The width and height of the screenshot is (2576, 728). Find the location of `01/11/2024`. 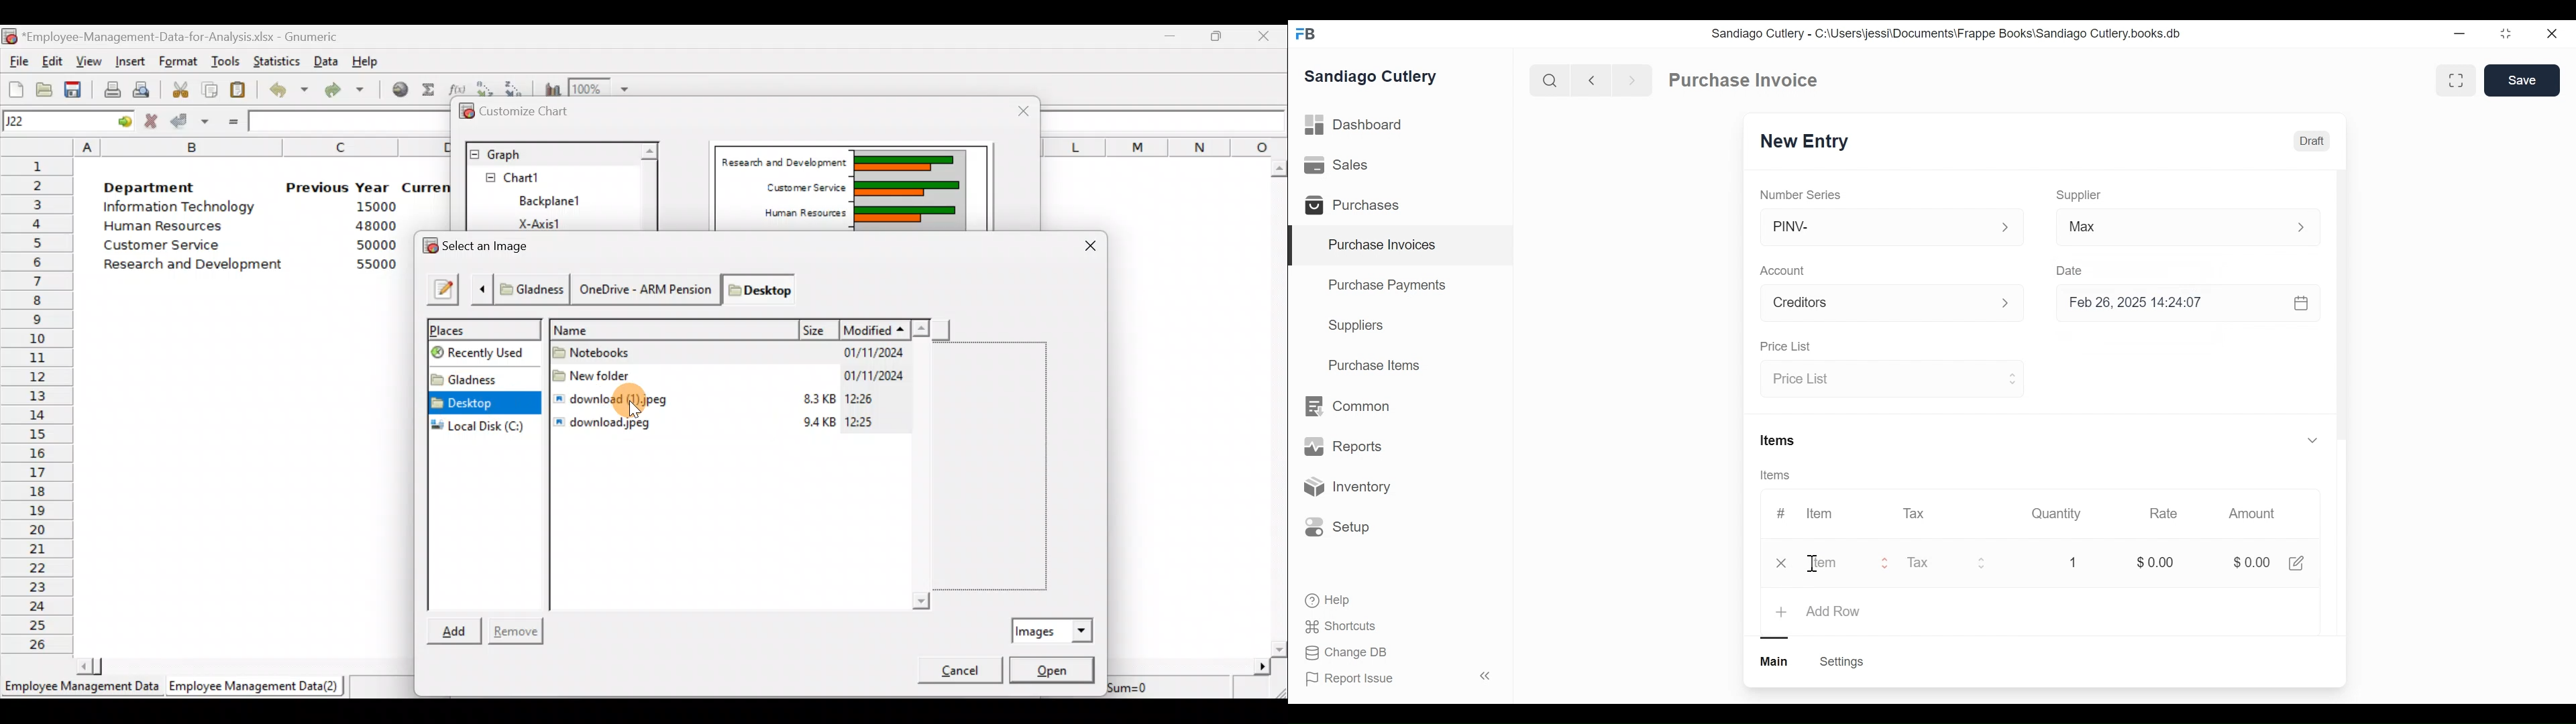

01/11/2024 is located at coordinates (855, 377).